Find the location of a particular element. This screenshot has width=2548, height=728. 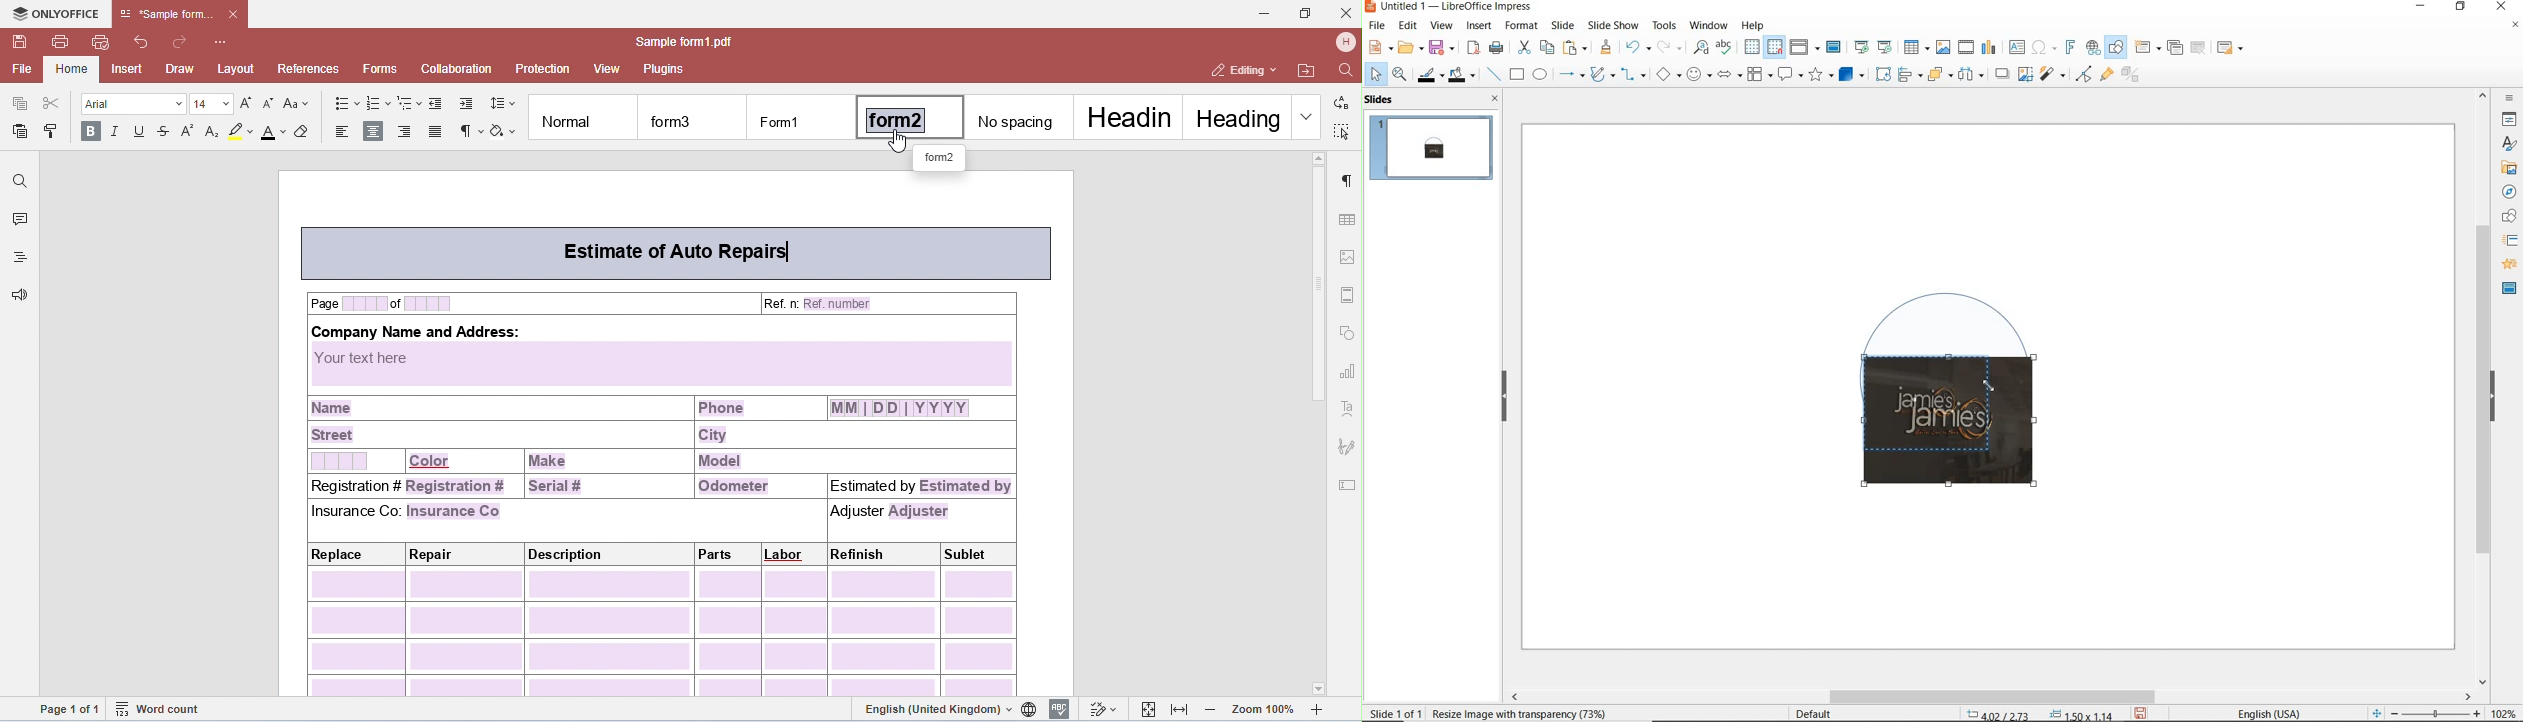

slide 1 of 1 is located at coordinates (1397, 710).